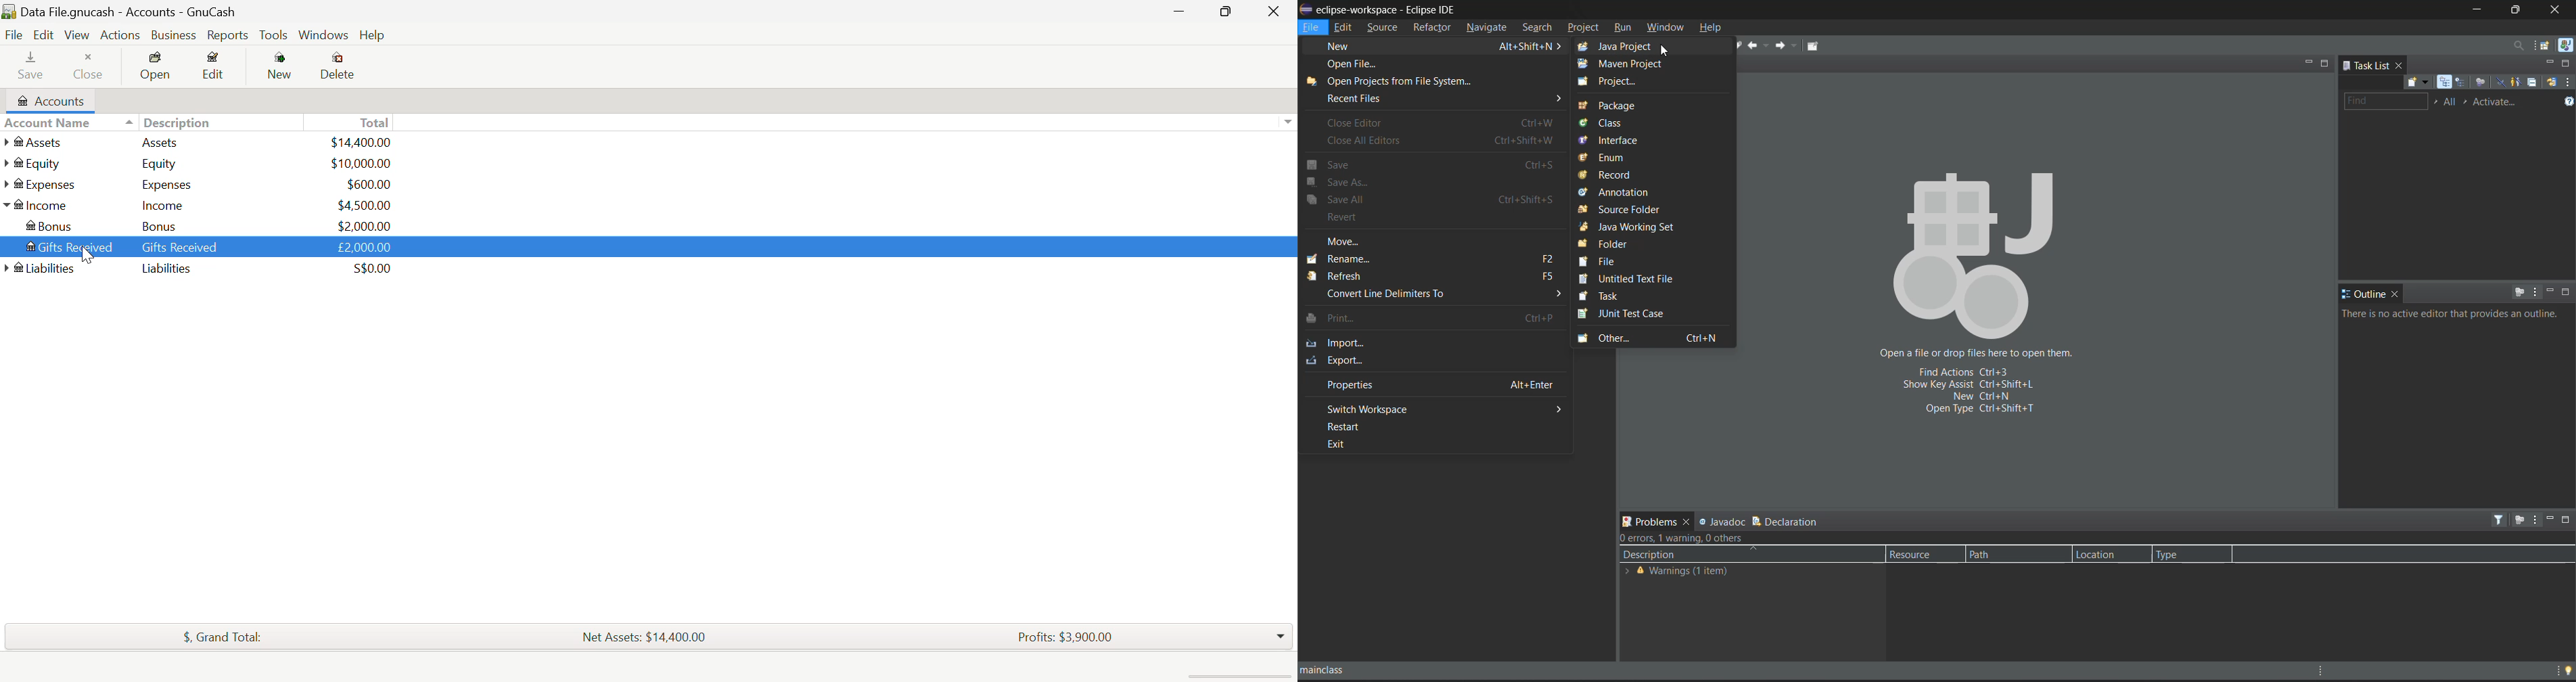 The width and height of the screenshot is (2576, 700). Describe the element at coordinates (2549, 292) in the screenshot. I see `minimize` at that location.